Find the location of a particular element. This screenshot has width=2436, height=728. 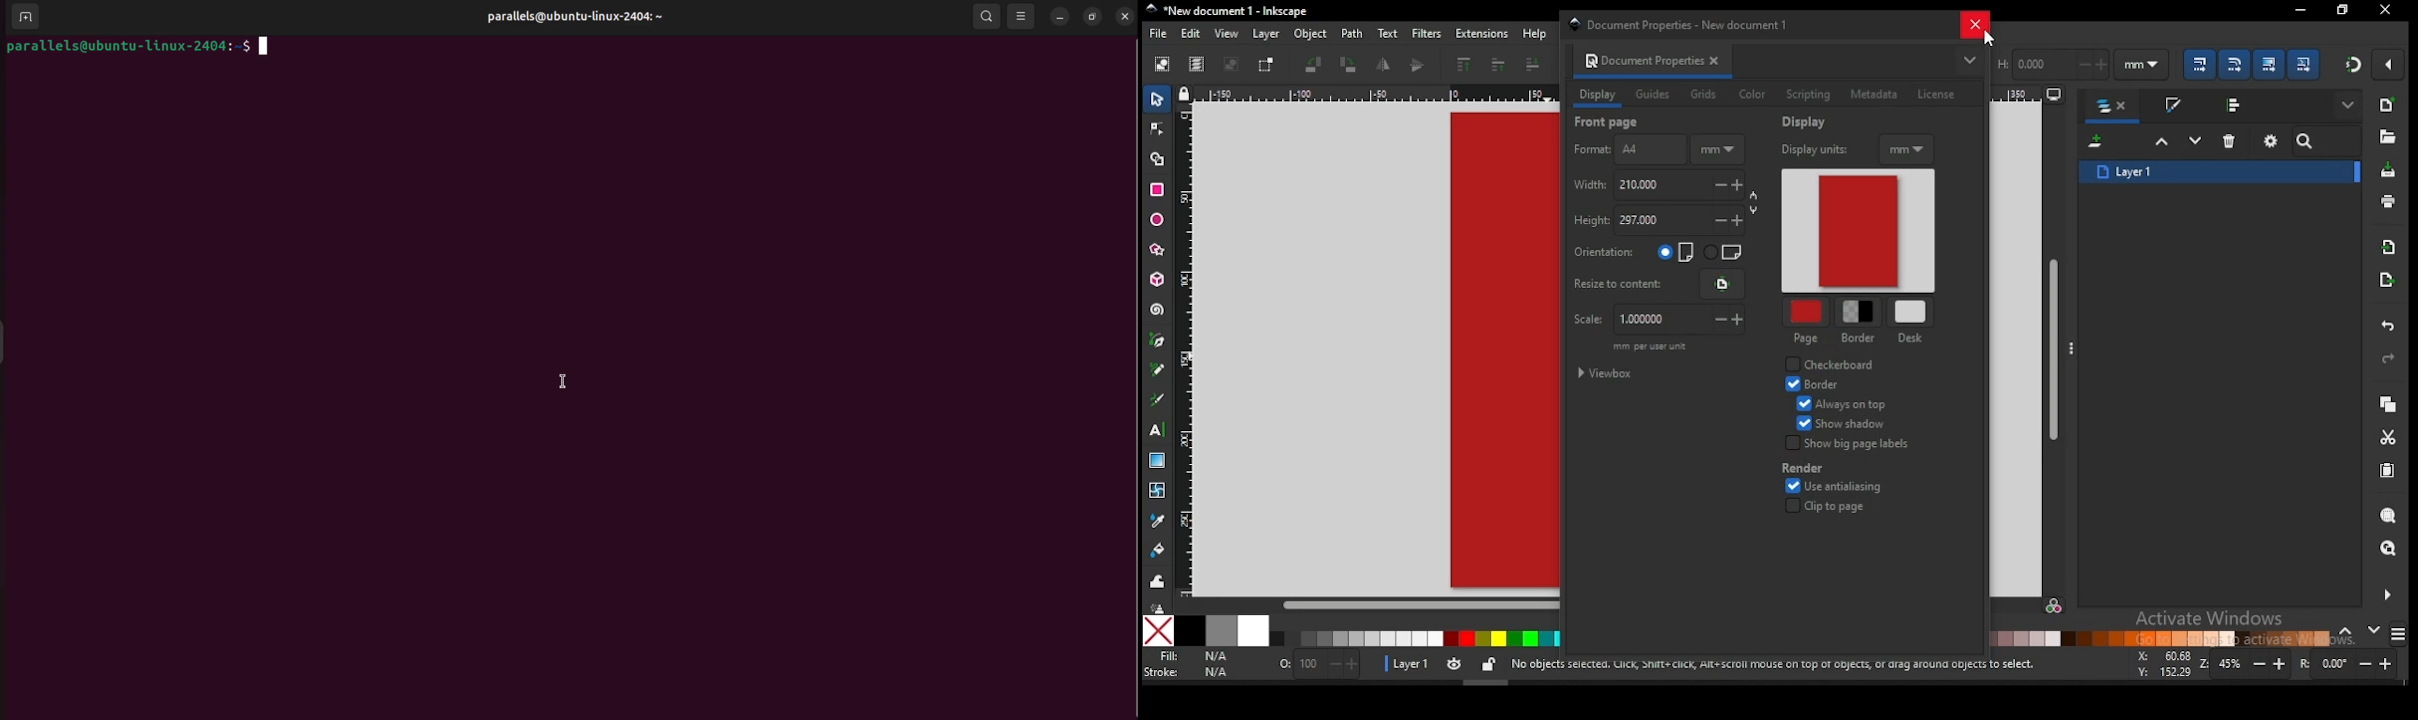

layer is located at coordinates (1266, 34).